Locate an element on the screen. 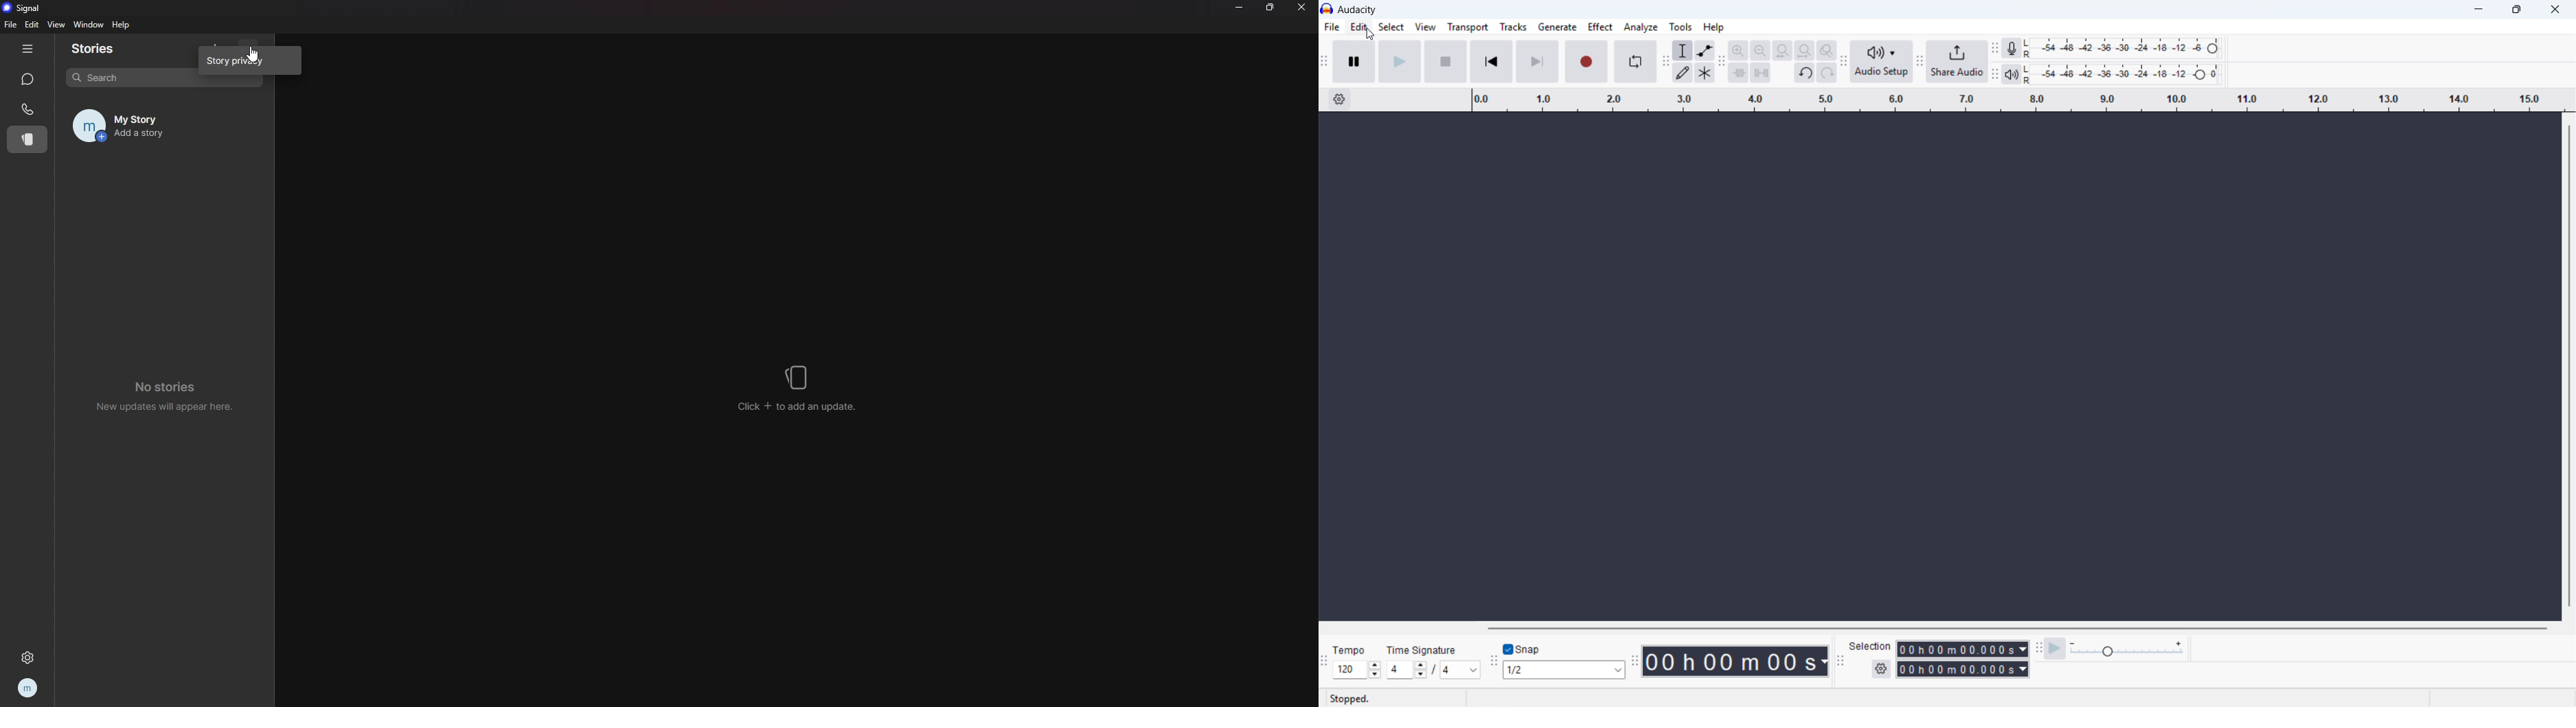 This screenshot has width=2576, height=728. profile is located at coordinates (29, 687).